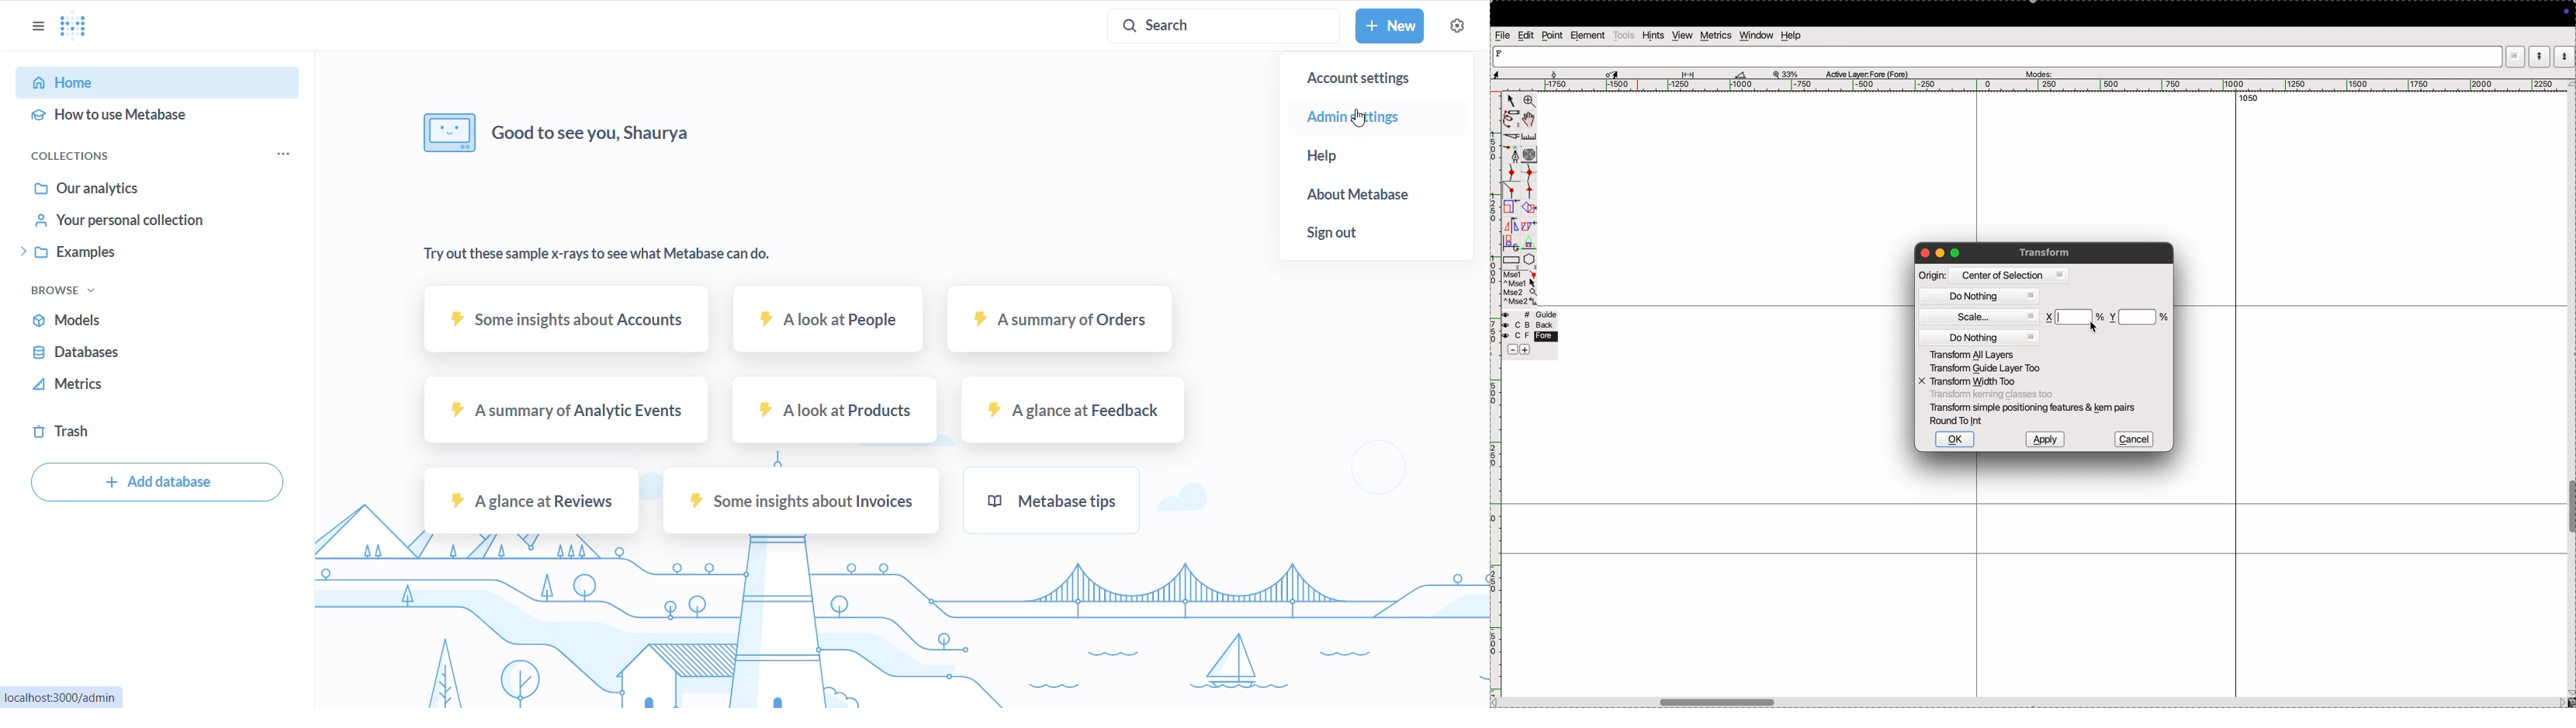 The width and height of the screenshot is (2576, 728). I want to click on guide, so click(1532, 315).